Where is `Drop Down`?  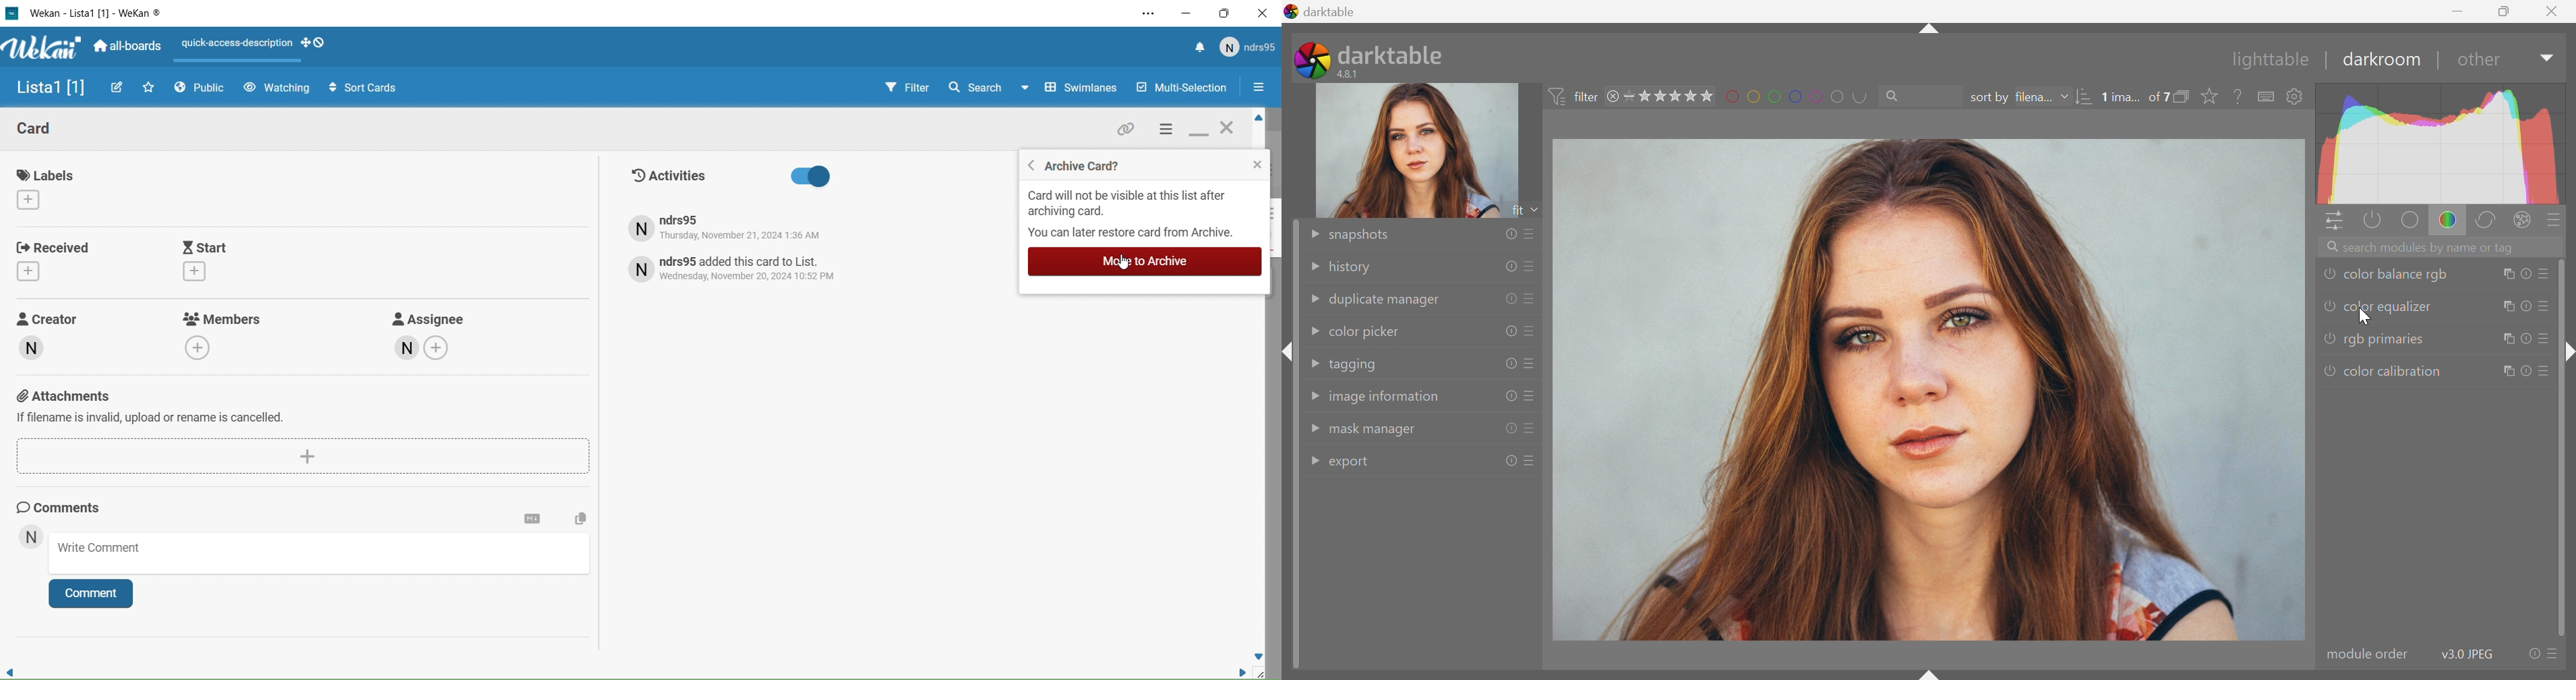 Drop Down is located at coordinates (2545, 59).